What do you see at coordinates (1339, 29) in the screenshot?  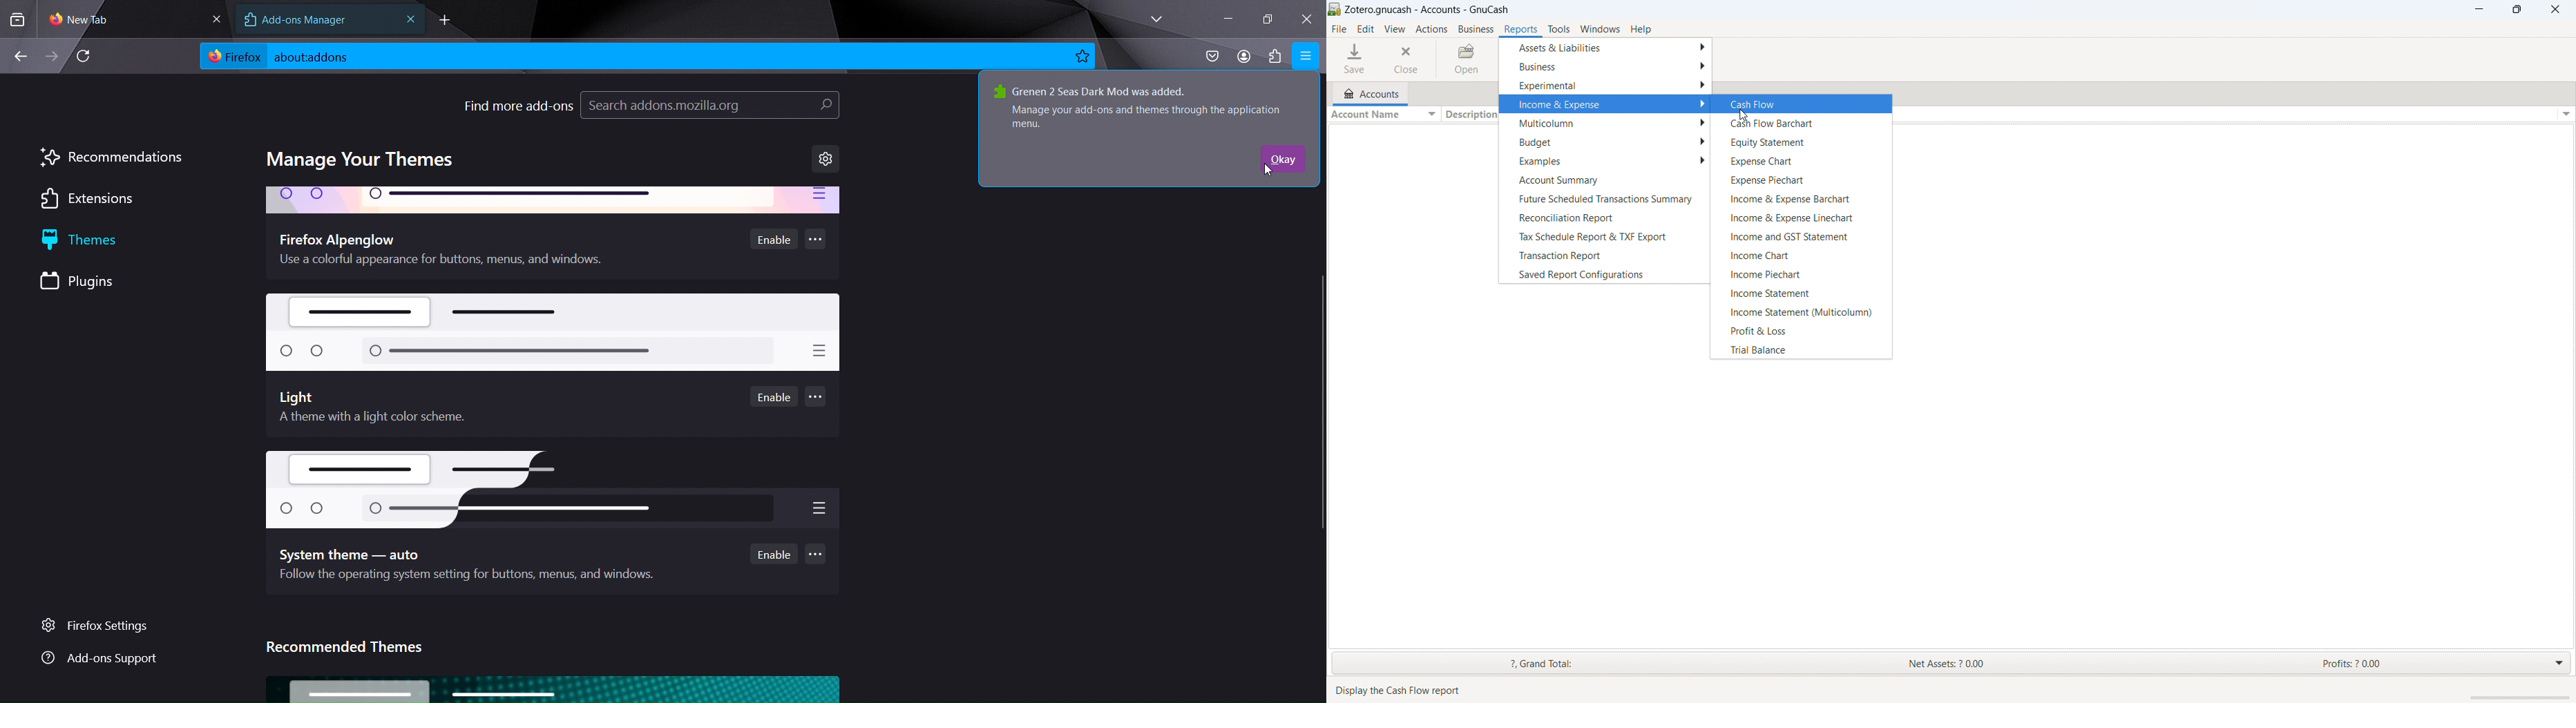 I see `file` at bounding box center [1339, 29].